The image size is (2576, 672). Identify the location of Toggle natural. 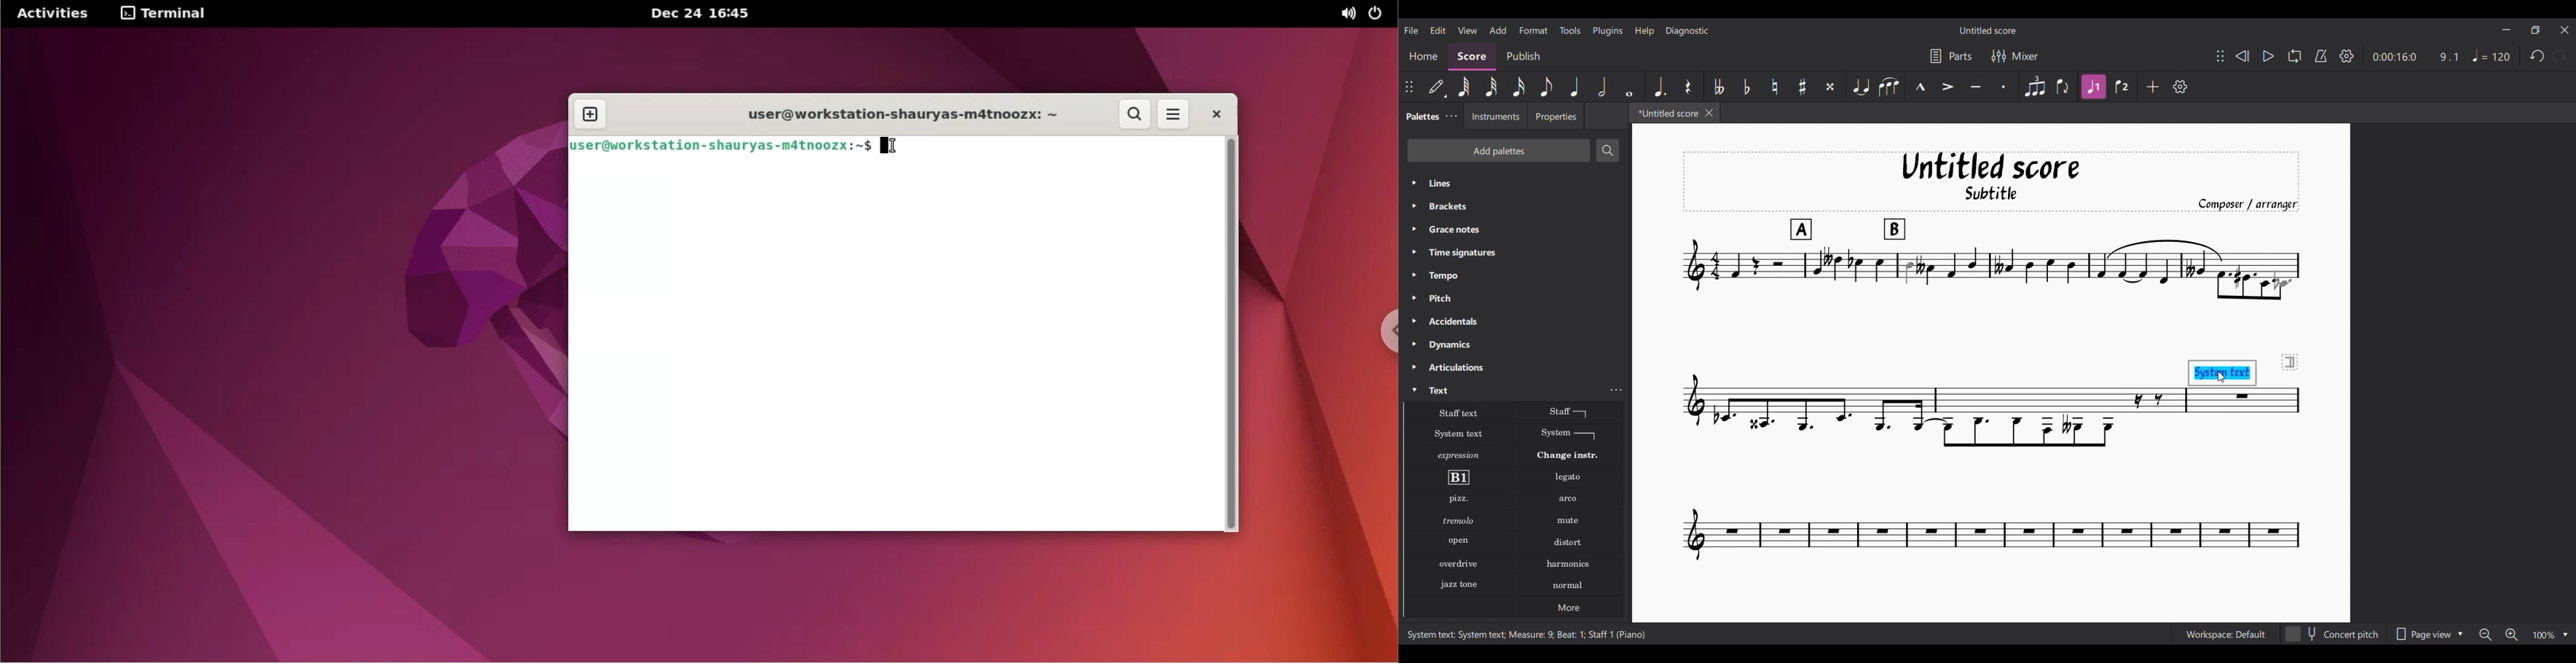
(1776, 87).